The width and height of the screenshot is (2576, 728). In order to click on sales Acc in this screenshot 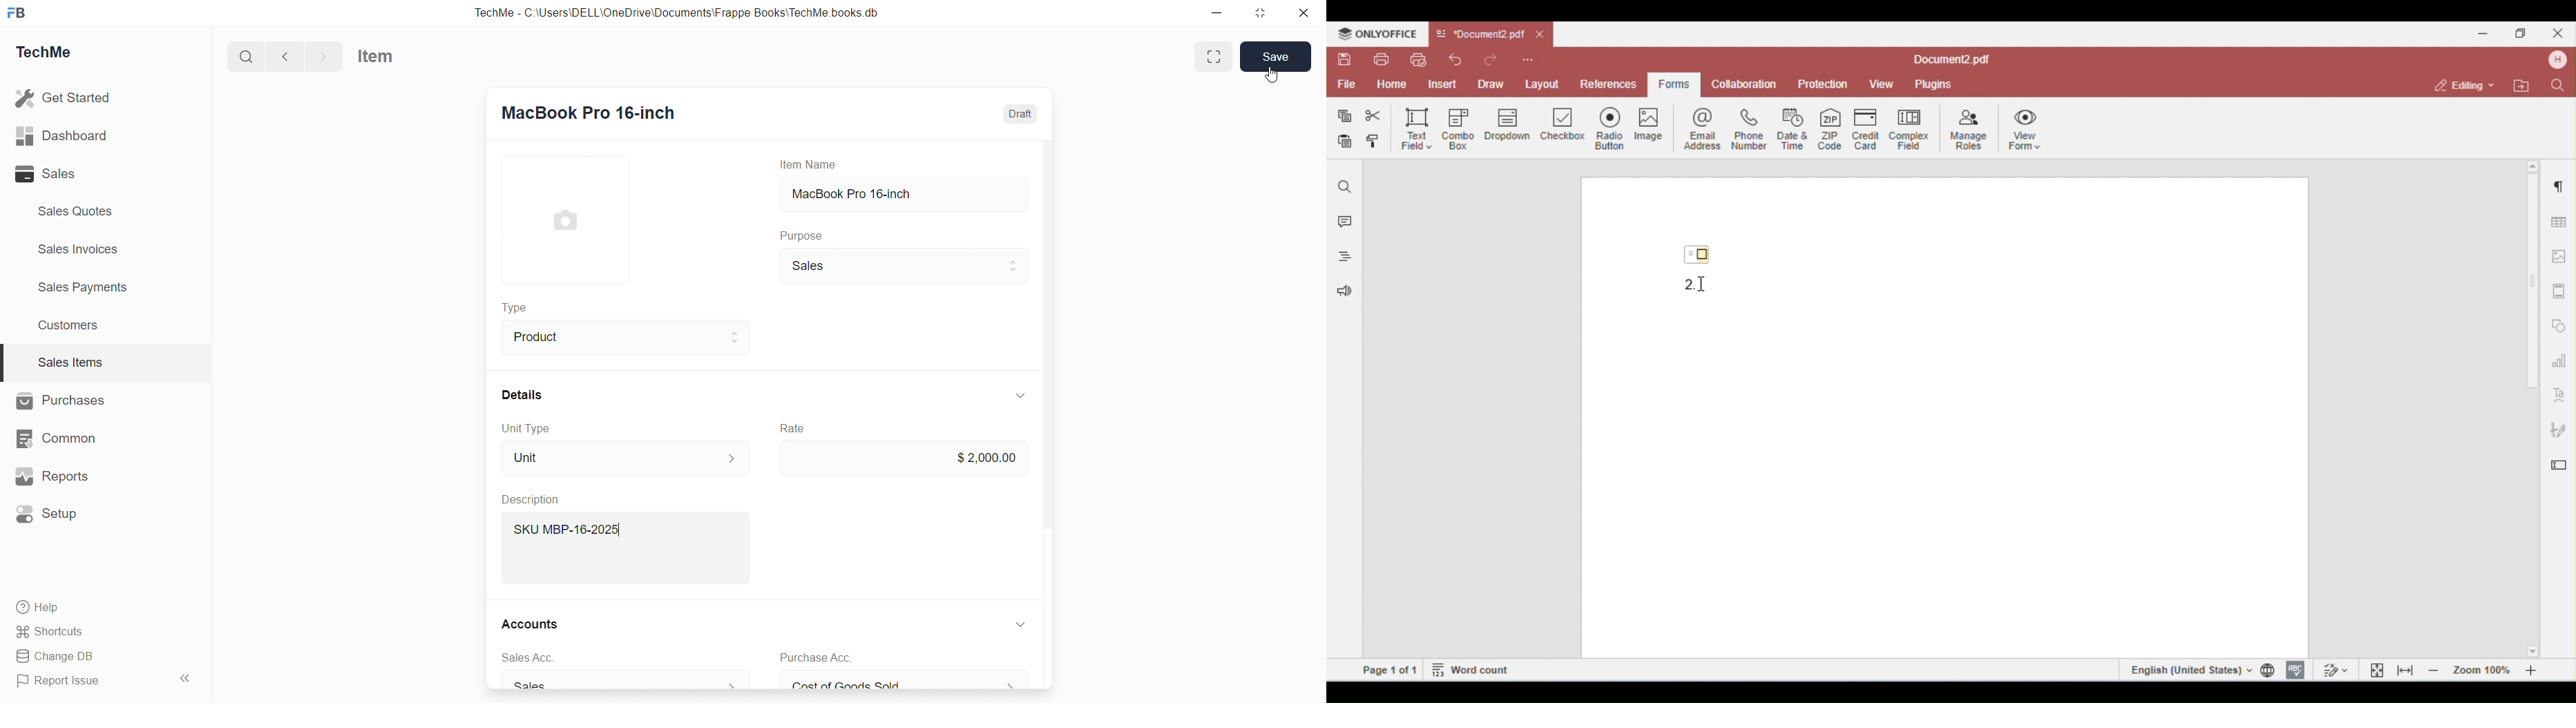, I will do `click(526, 658)`.